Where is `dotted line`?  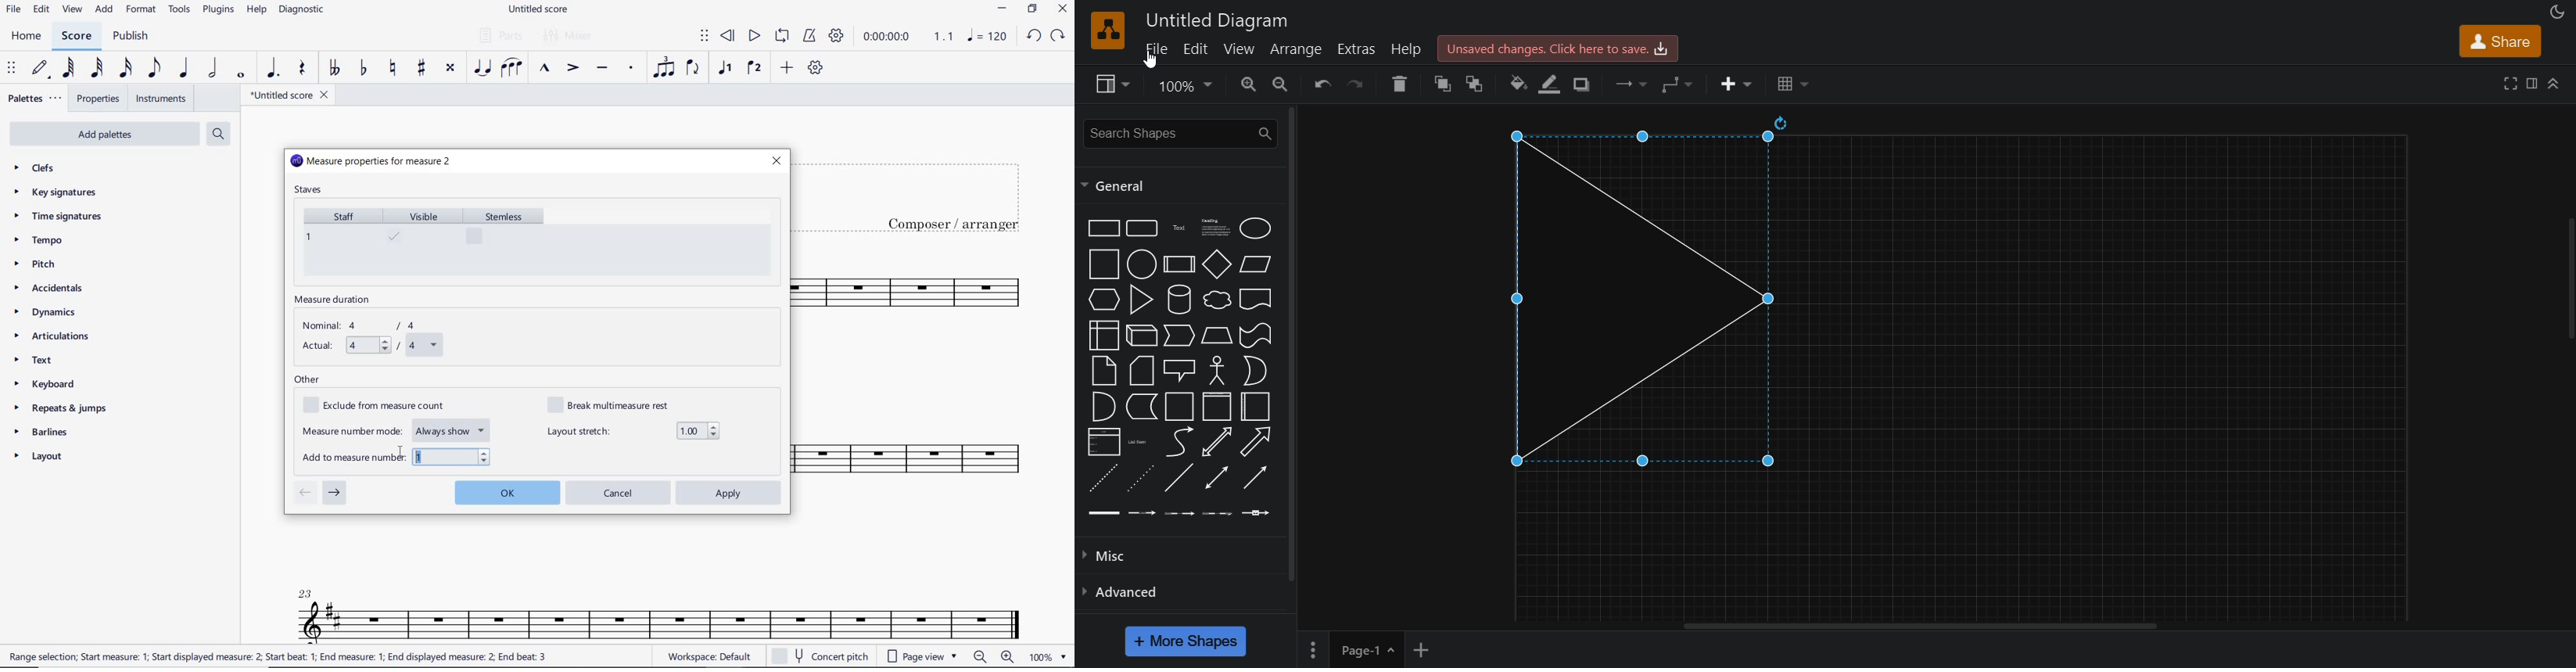 dotted line is located at coordinates (1141, 479).